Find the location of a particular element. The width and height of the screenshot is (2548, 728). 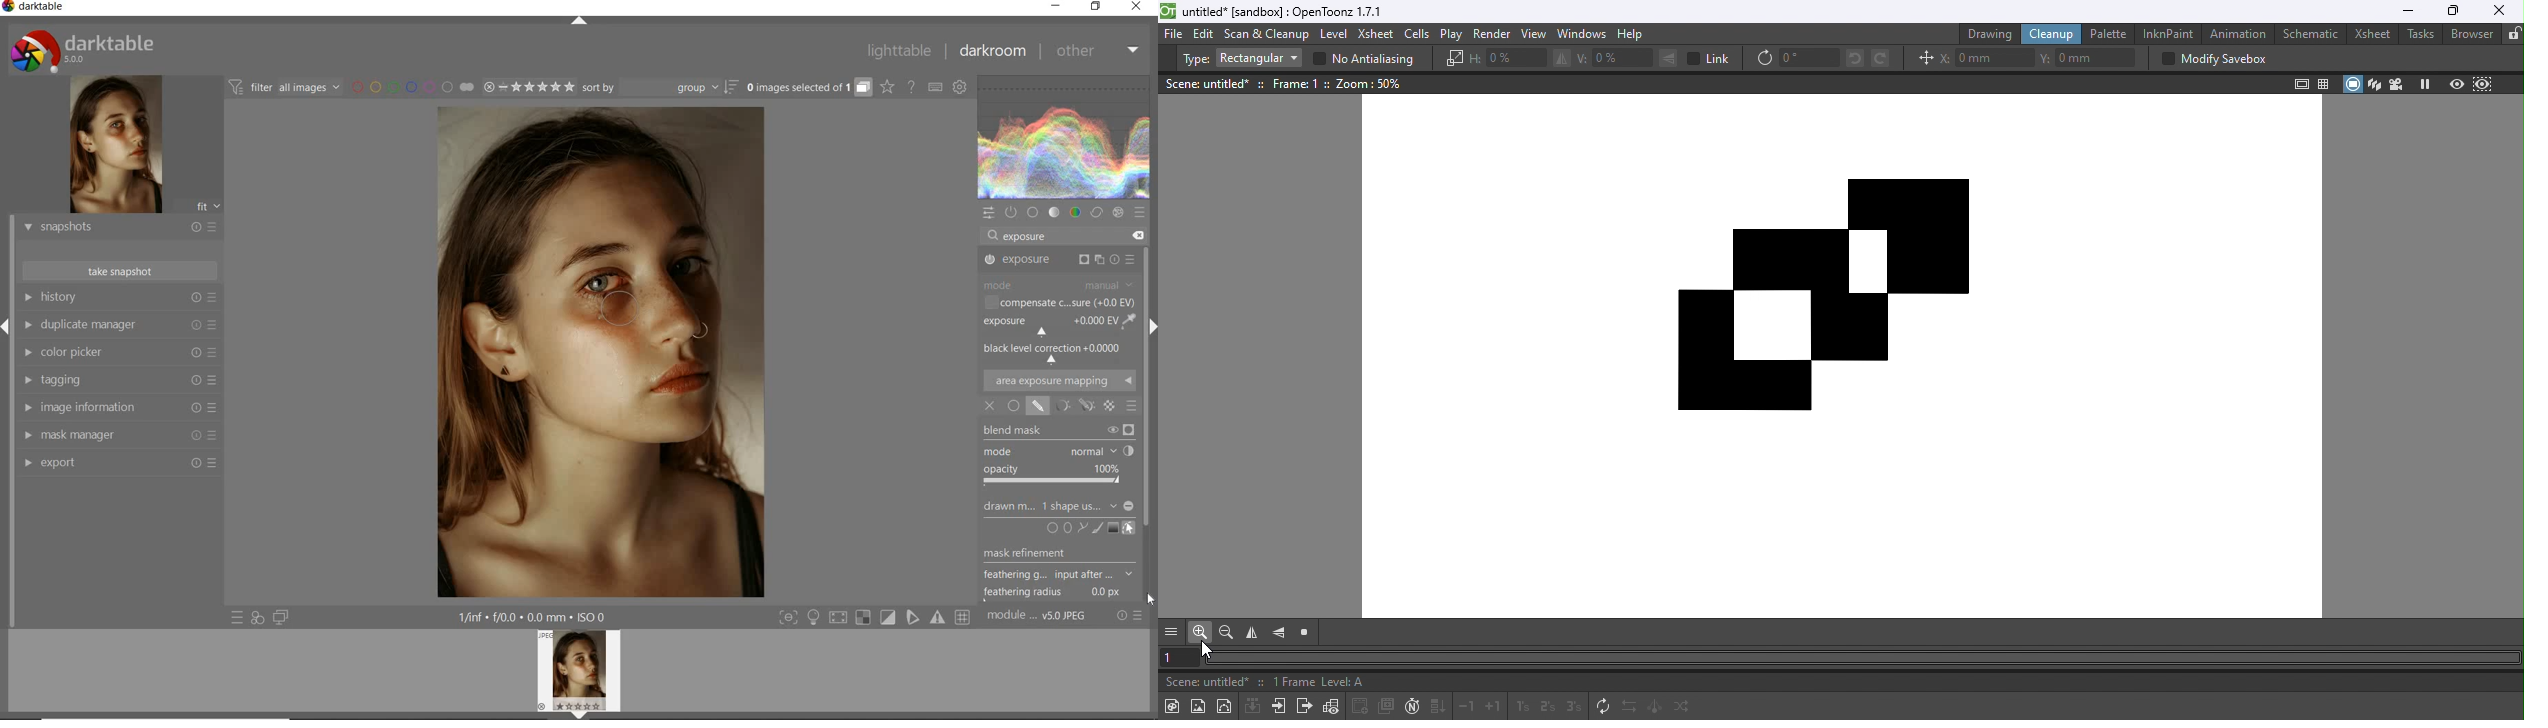

system logo is located at coordinates (90, 49).